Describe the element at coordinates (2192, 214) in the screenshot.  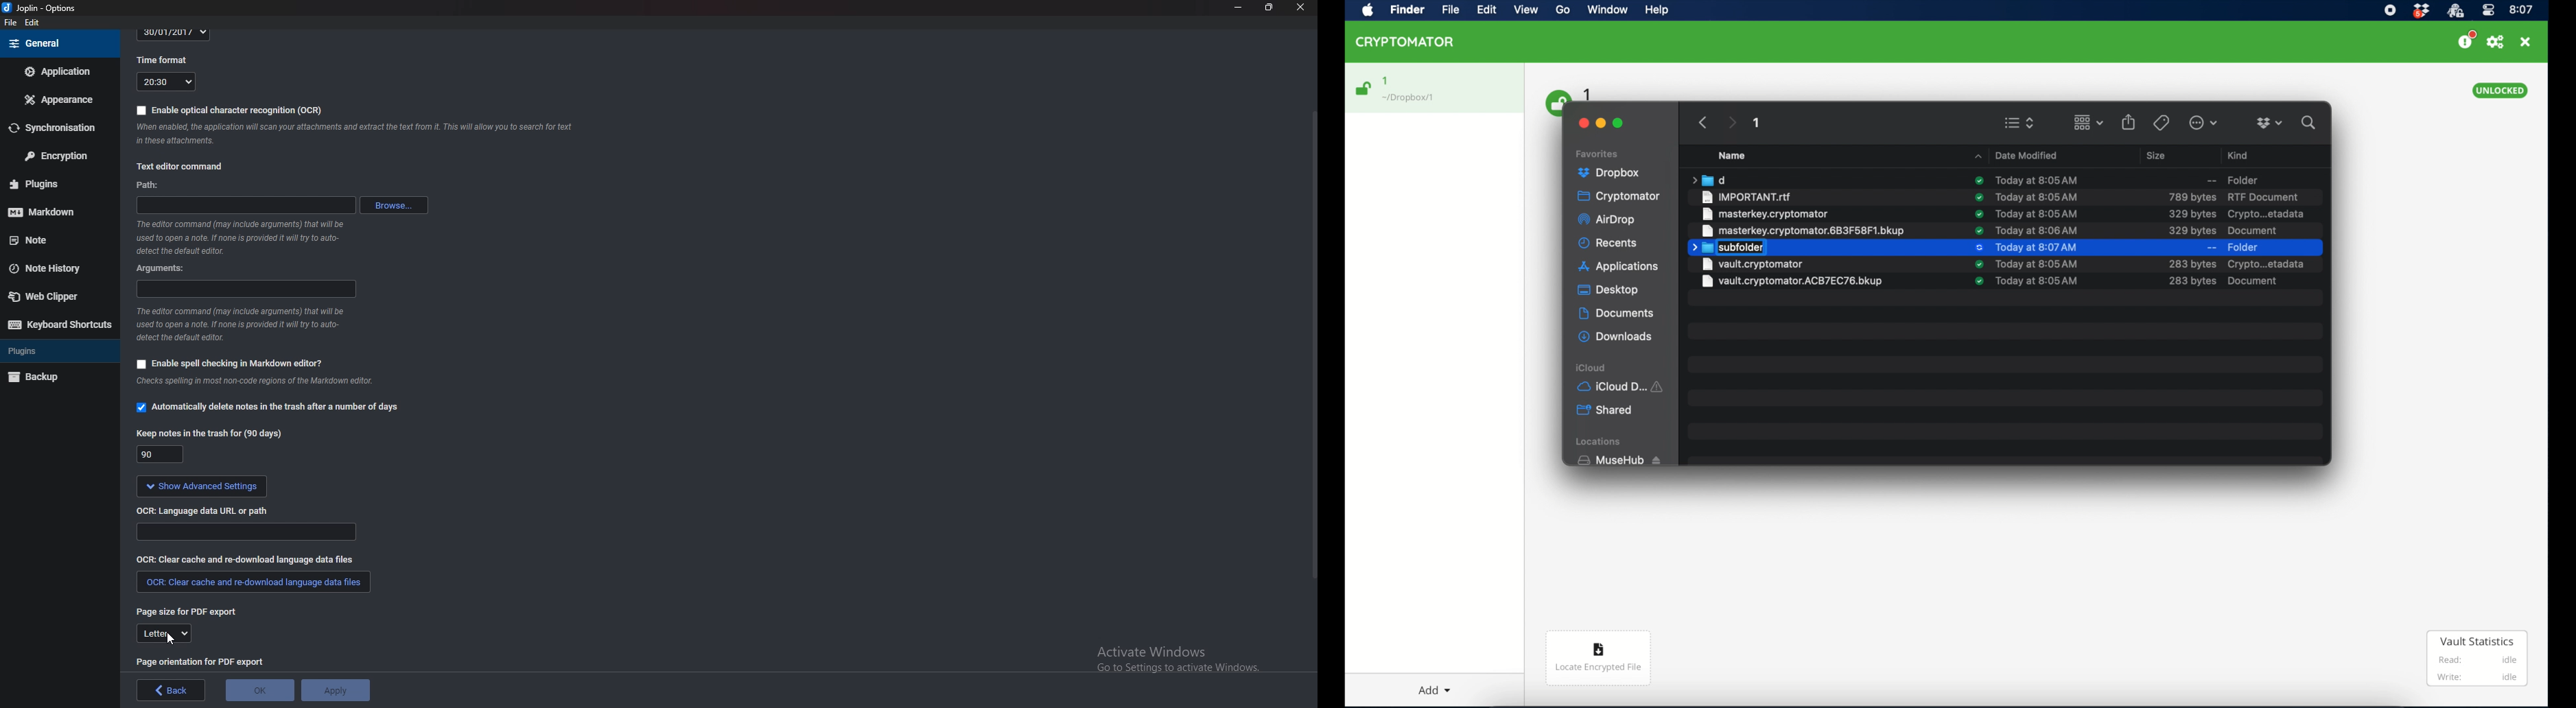
I see `size` at that location.